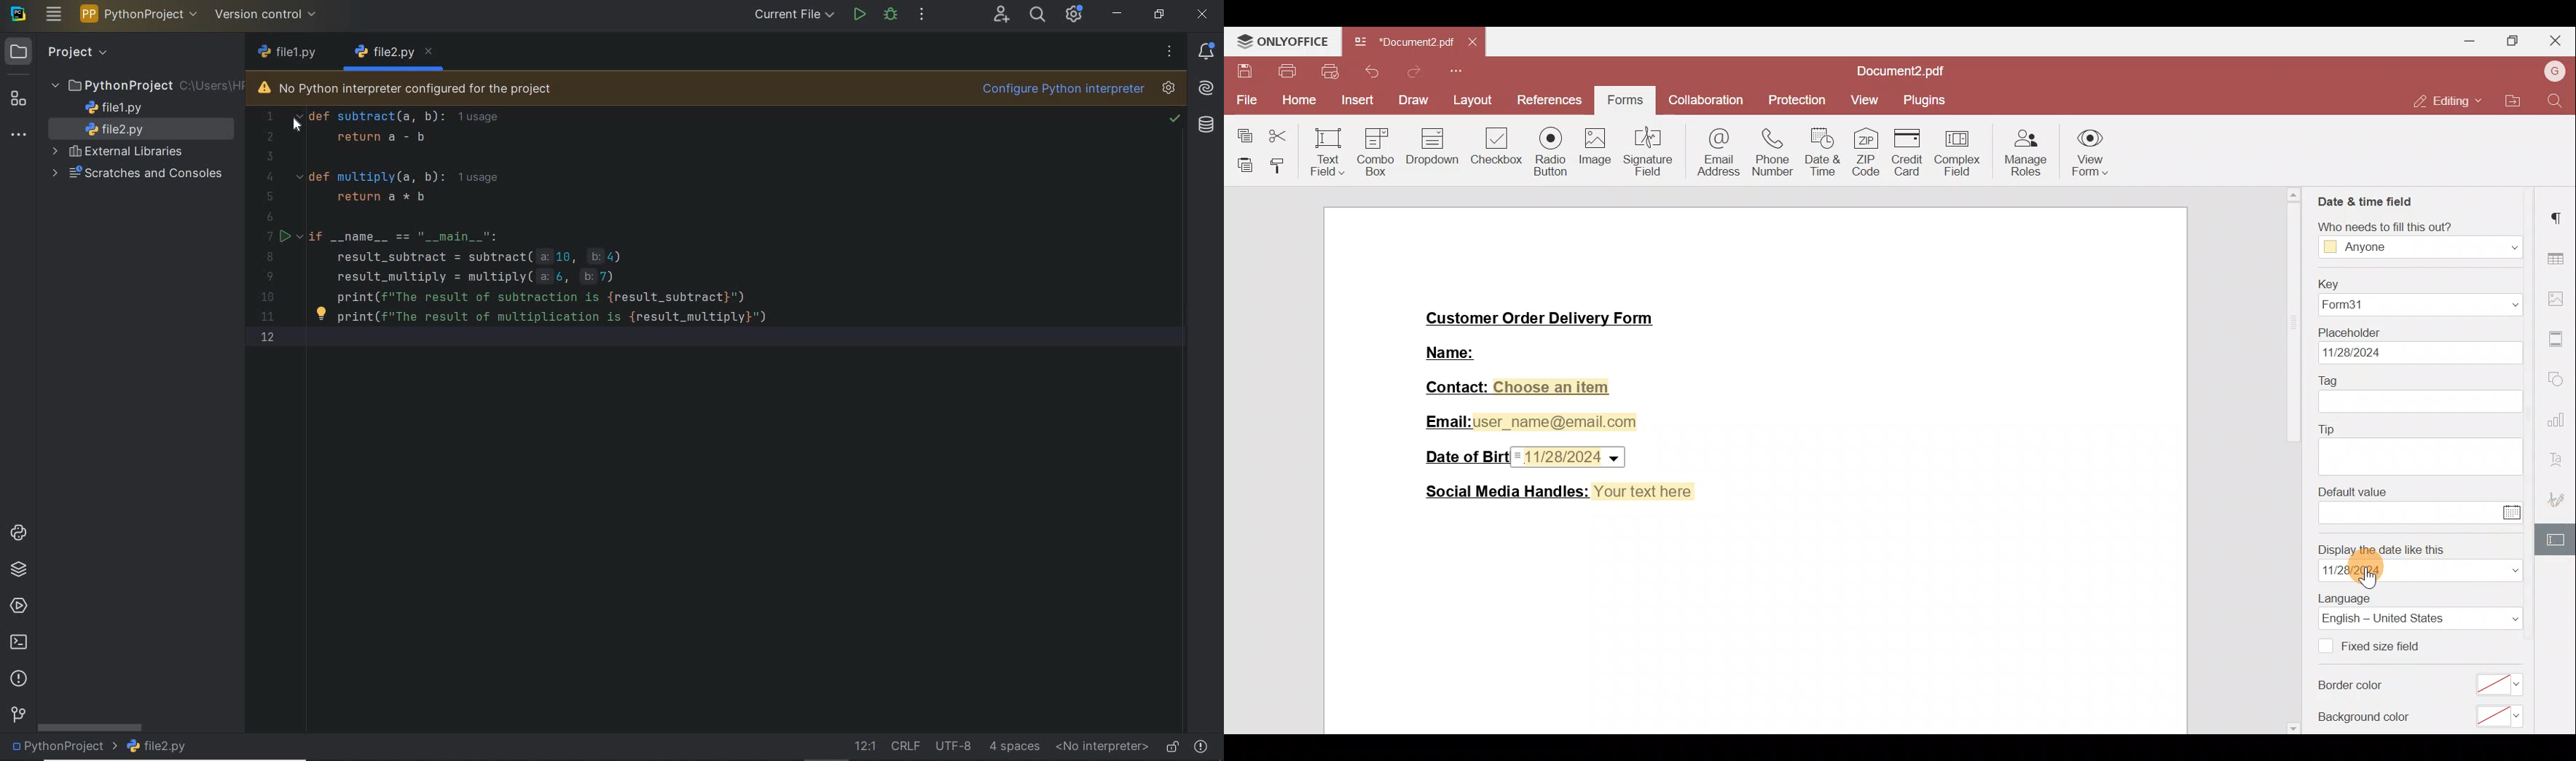  What do you see at coordinates (296, 54) in the screenshot?
I see `file name` at bounding box center [296, 54].